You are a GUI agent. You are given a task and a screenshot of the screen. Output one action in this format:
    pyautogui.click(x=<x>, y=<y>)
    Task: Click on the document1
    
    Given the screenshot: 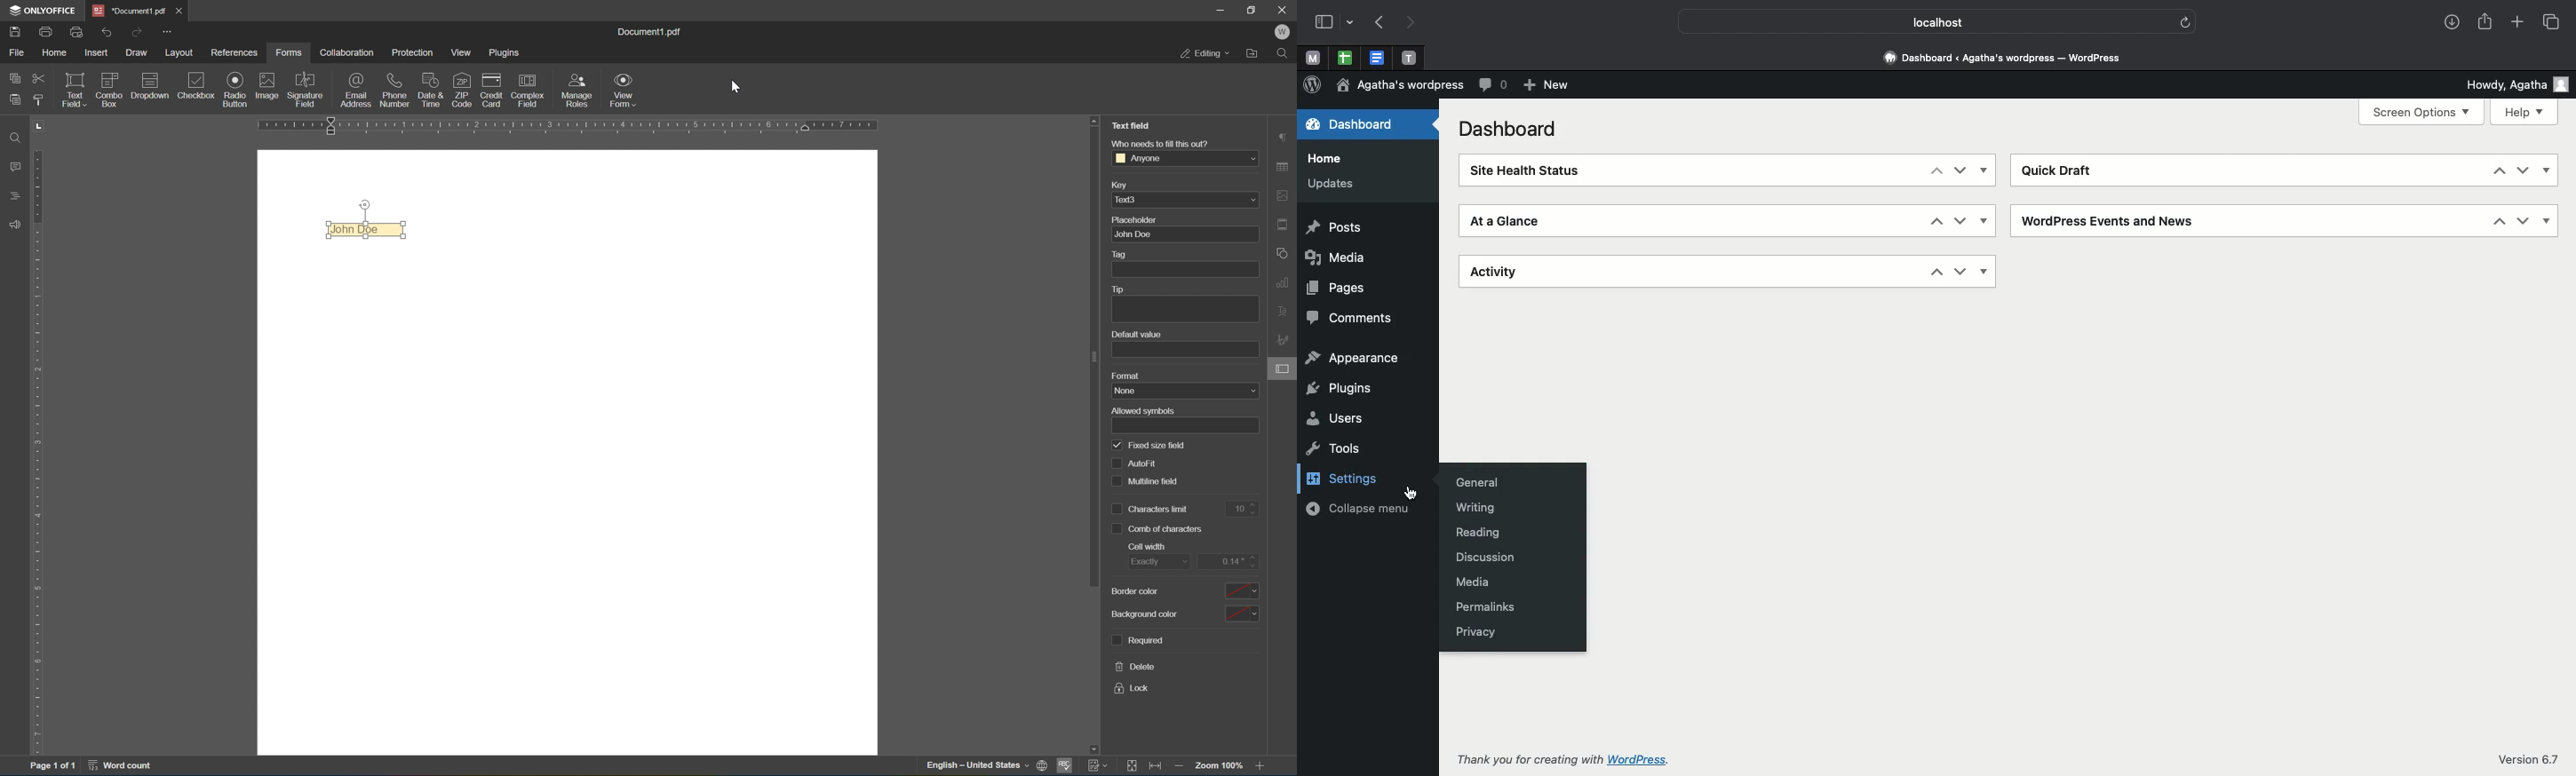 What is the action you would take?
    pyautogui.click(x=132, y=10)
    